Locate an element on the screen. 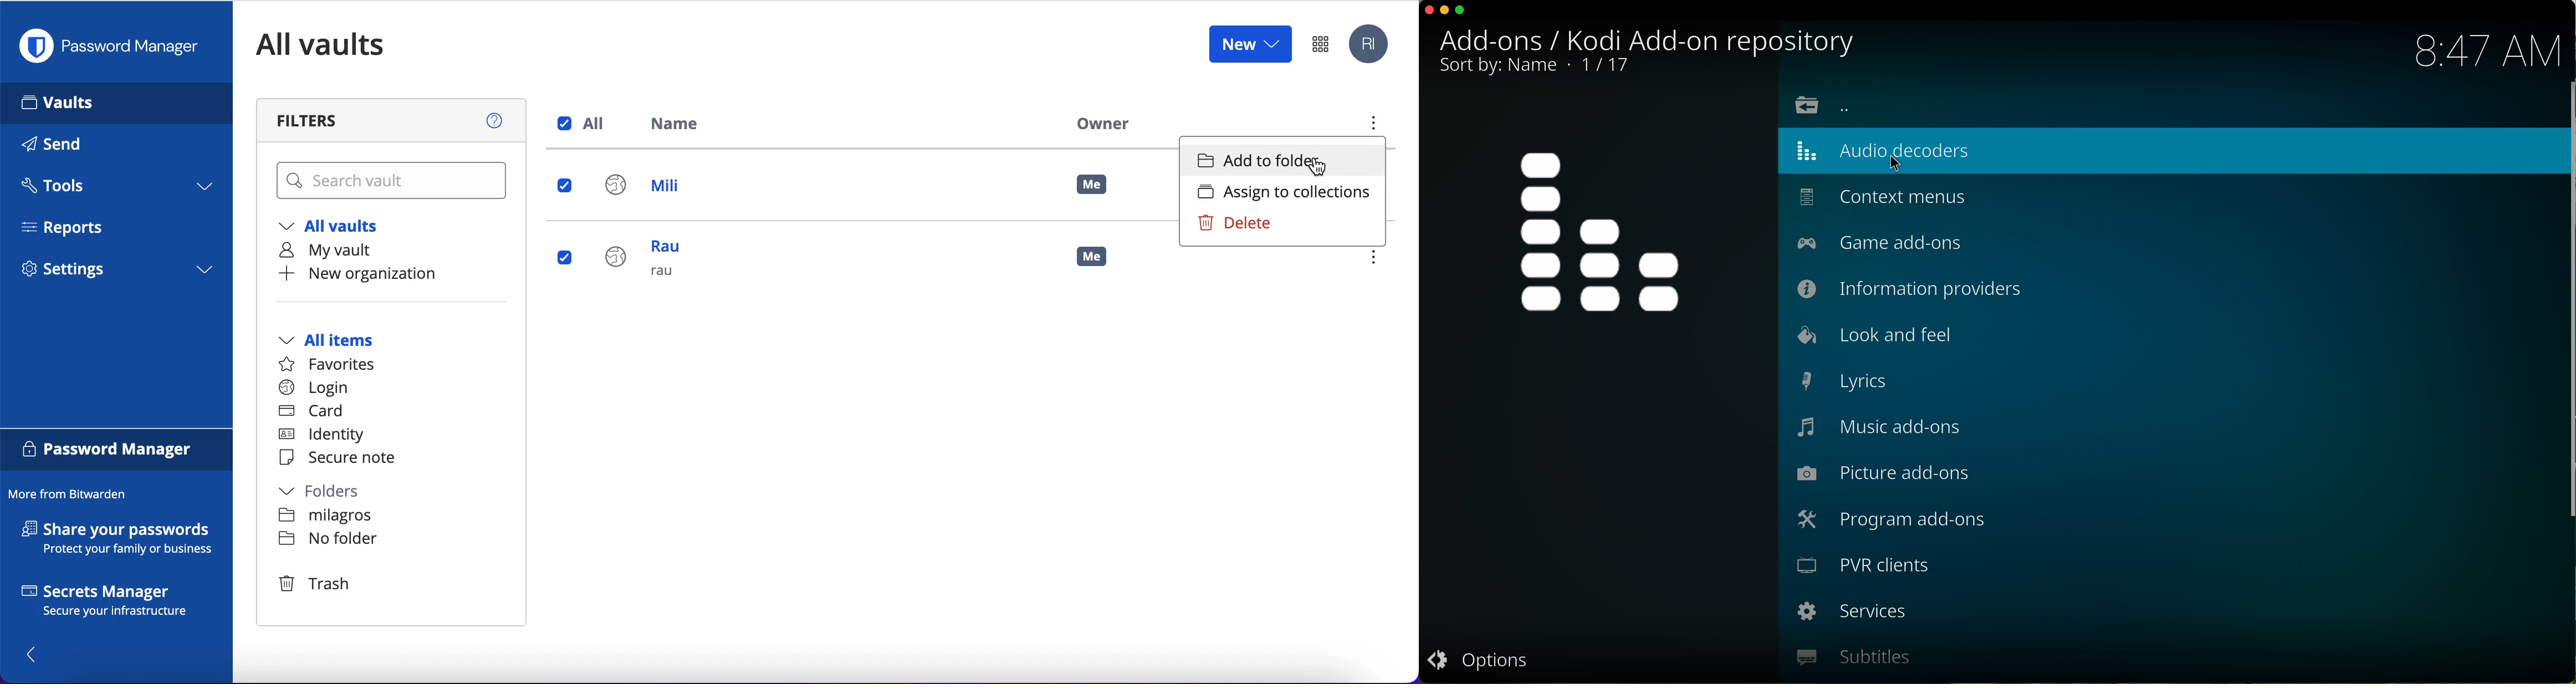  PVR clients is located at coordinates (1862, 566).